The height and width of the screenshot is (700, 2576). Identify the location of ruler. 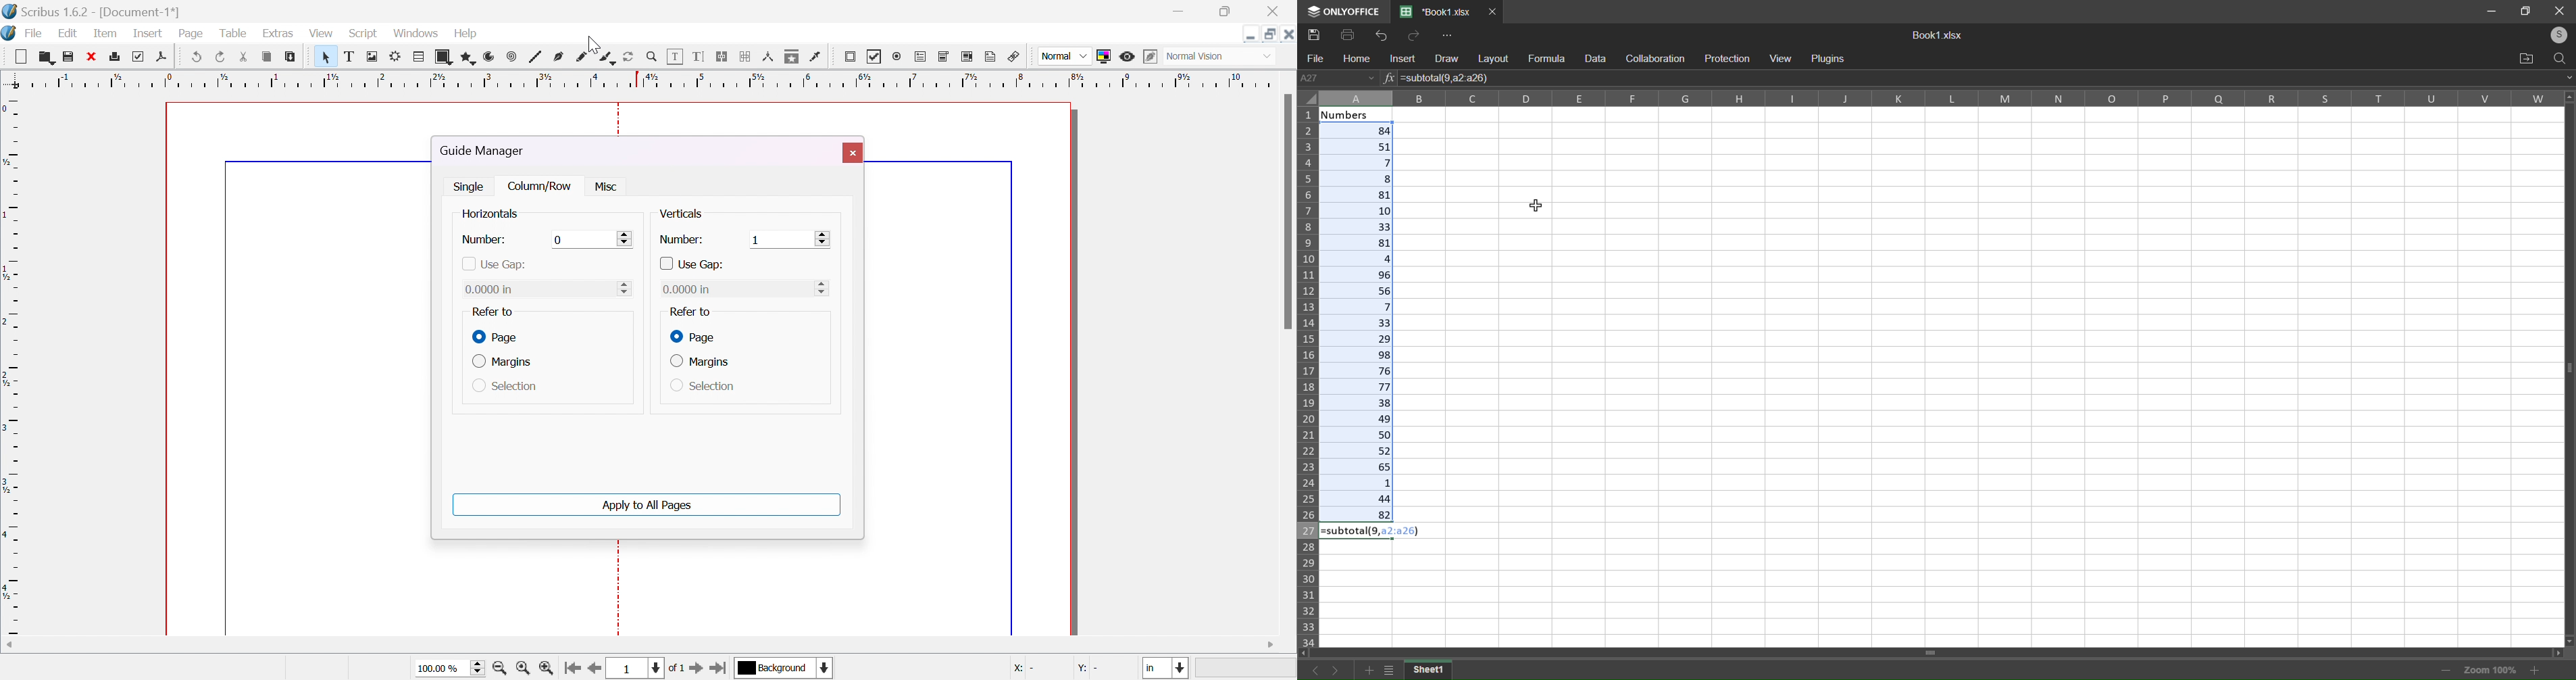
(11, 363).